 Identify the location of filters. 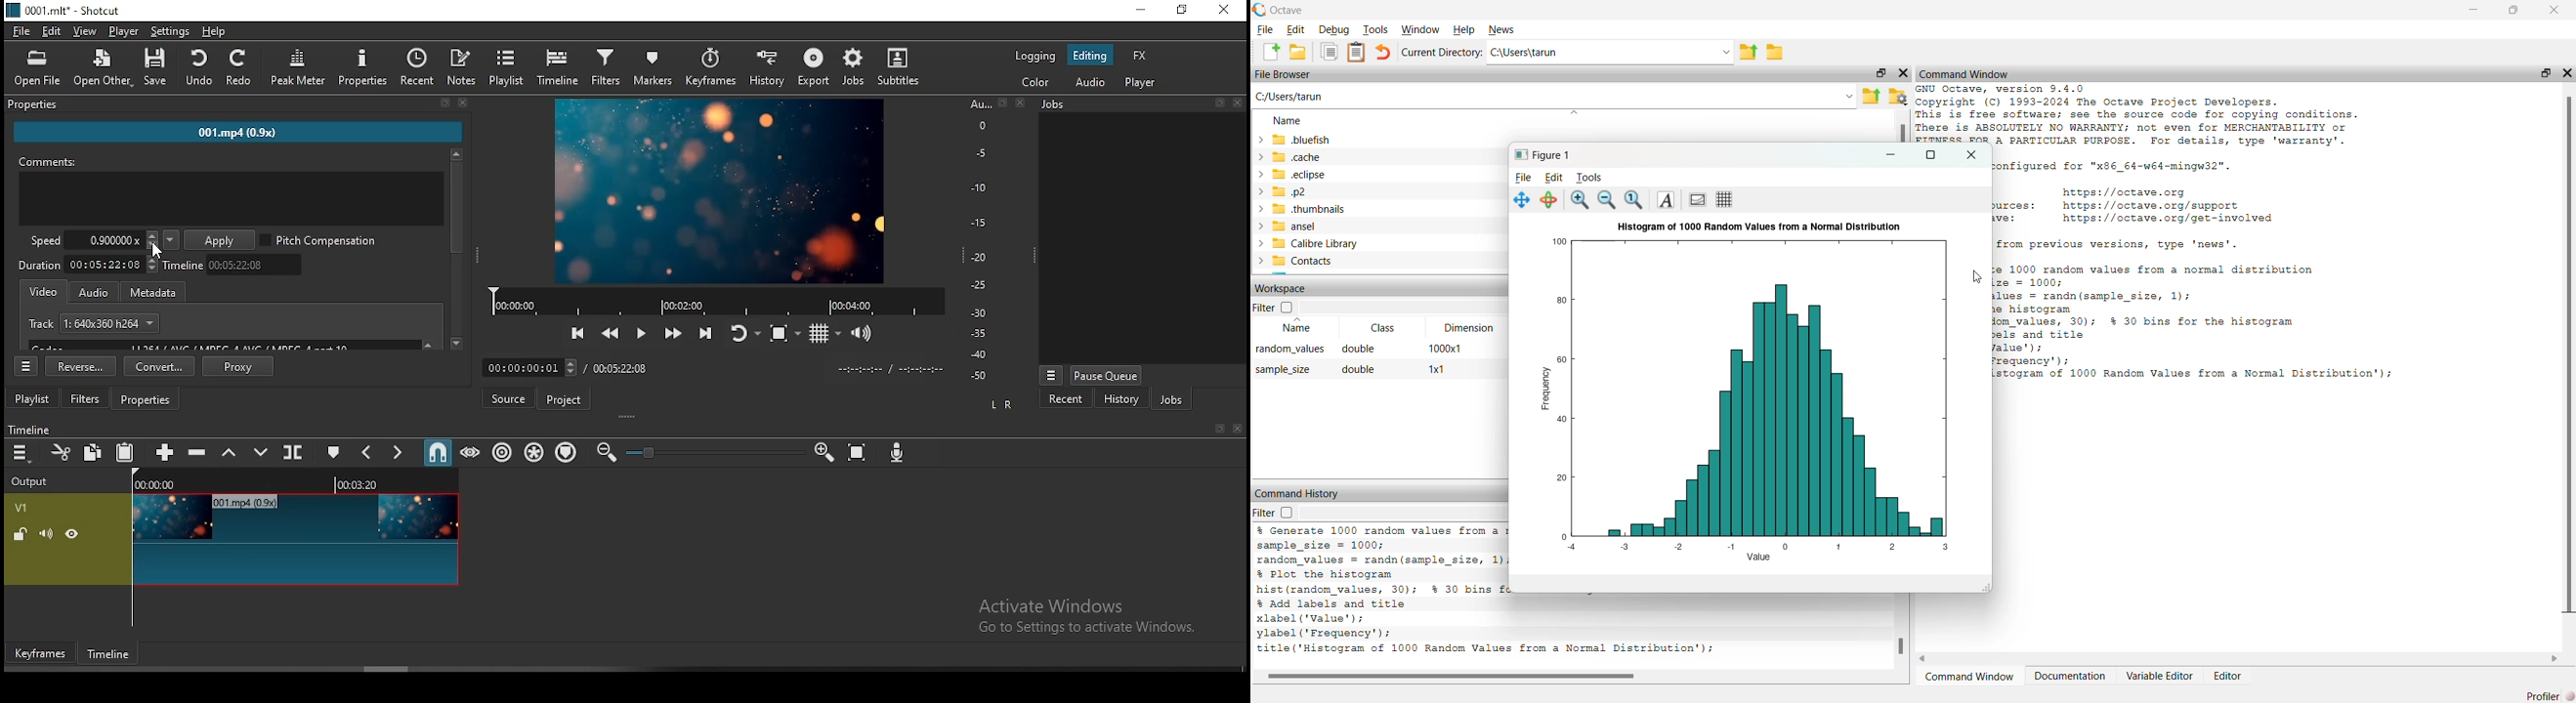
(85, 397).